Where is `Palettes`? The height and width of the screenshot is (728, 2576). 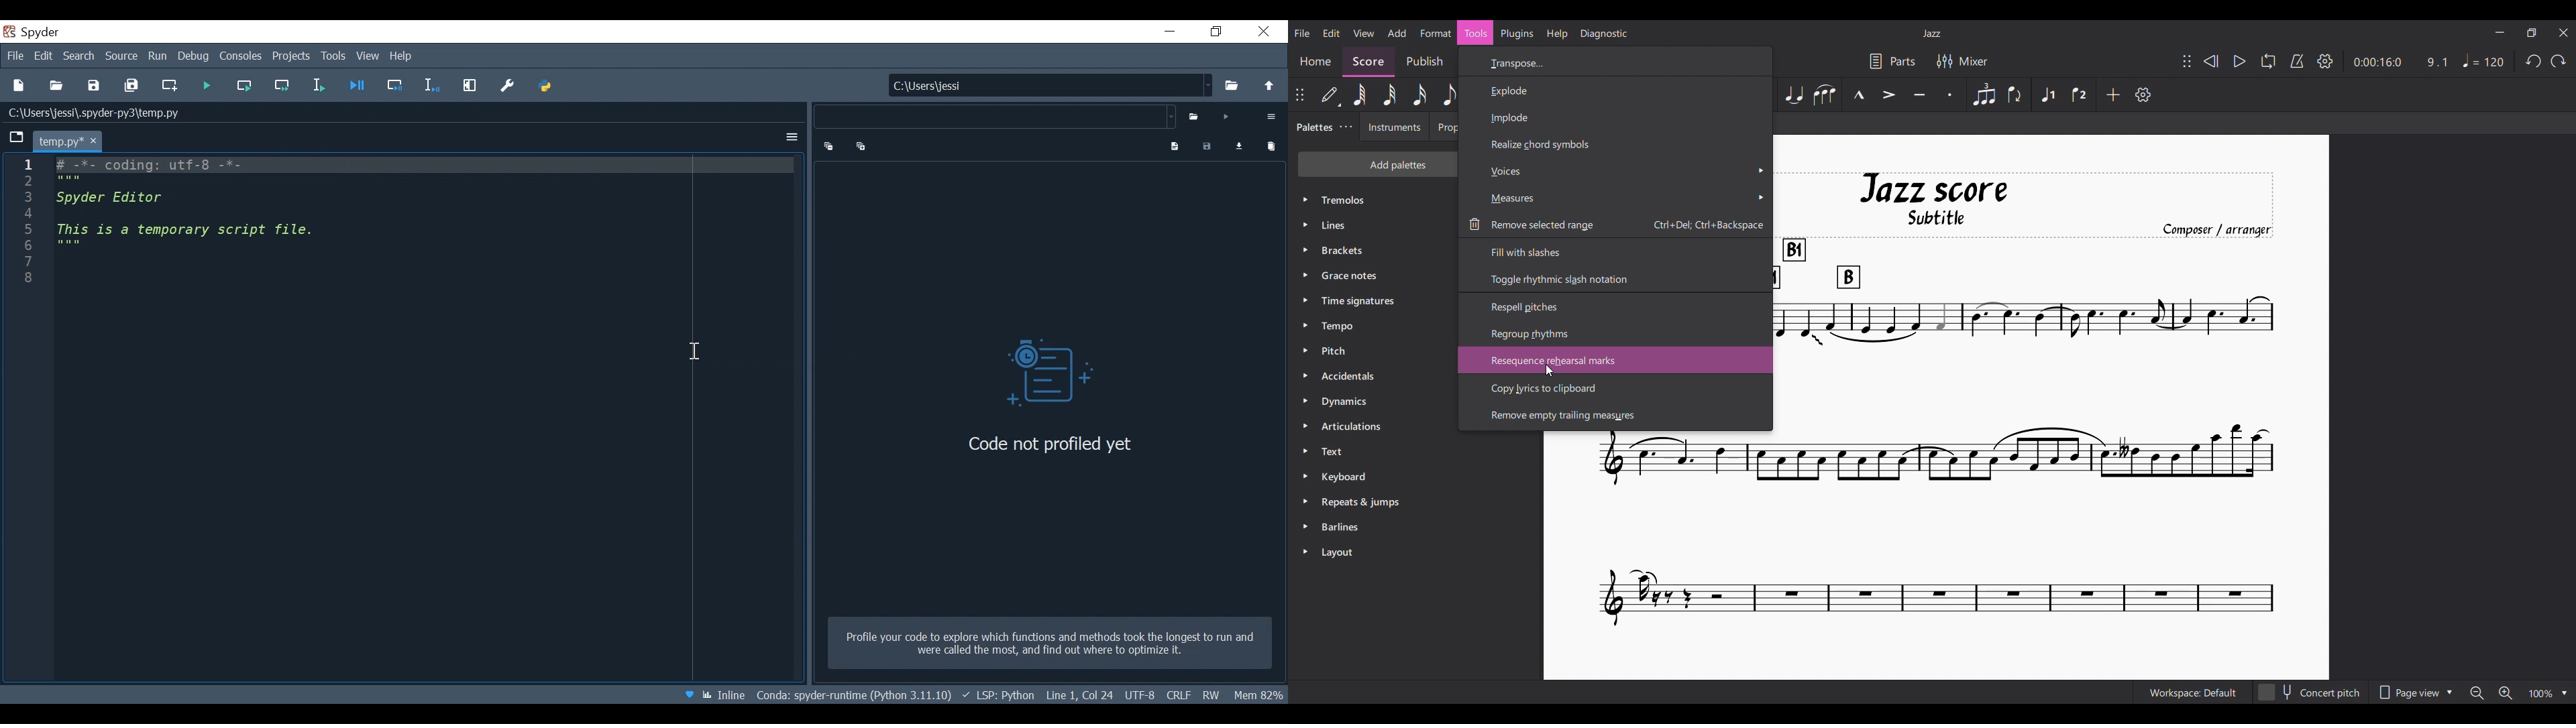 Palettes is located at coordinates (1312, 127).